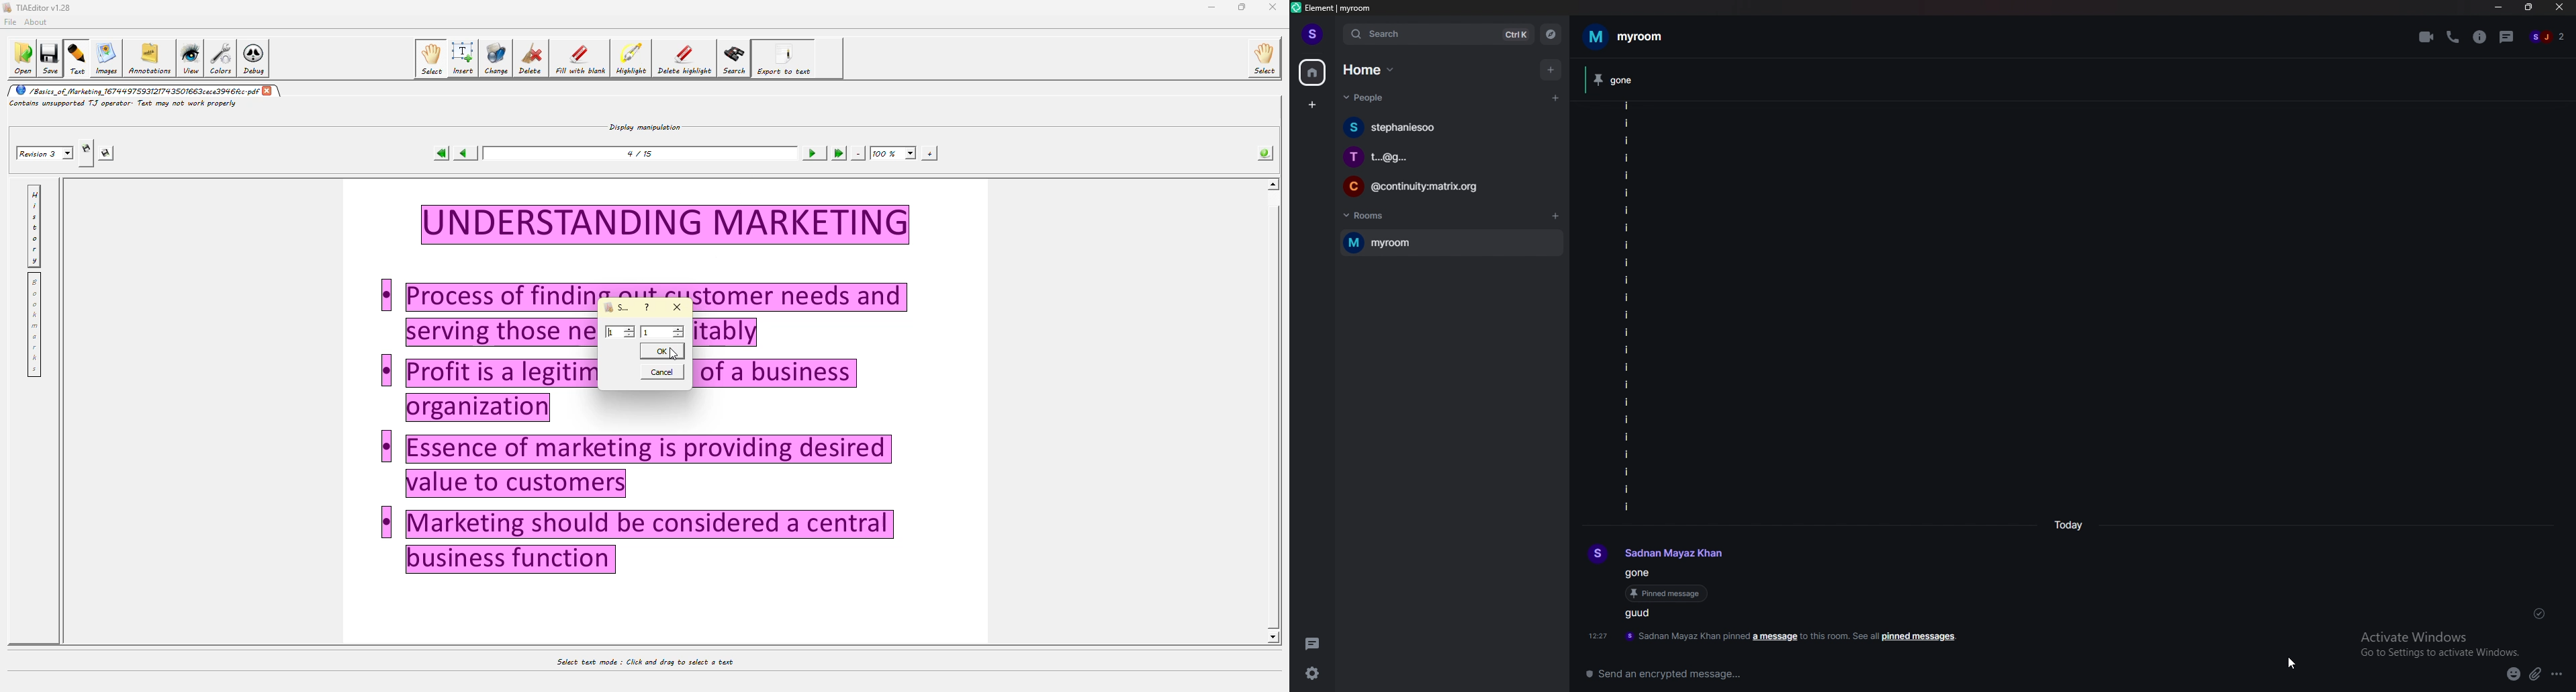  Describe the element at coordinates (2537, 674) in the screenshot. I see `attachment` at that location.